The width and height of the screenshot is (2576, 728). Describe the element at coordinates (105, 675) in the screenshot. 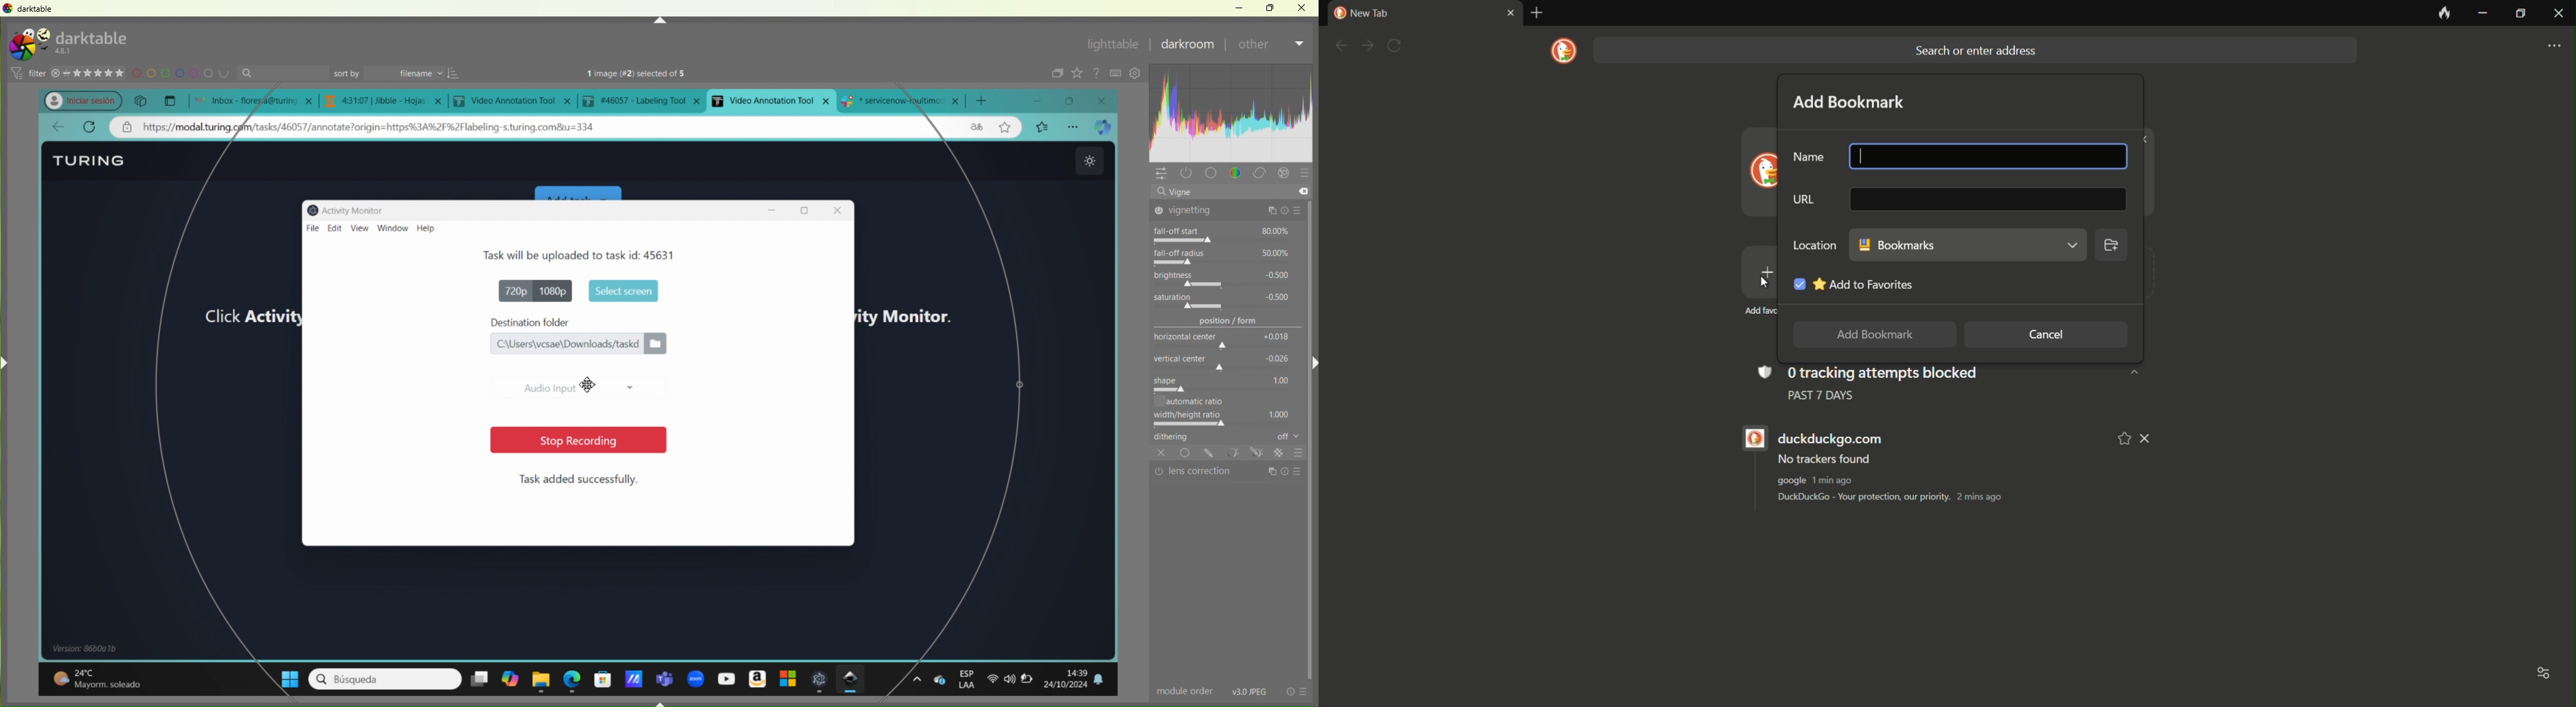

I see `temperature details` at that location.